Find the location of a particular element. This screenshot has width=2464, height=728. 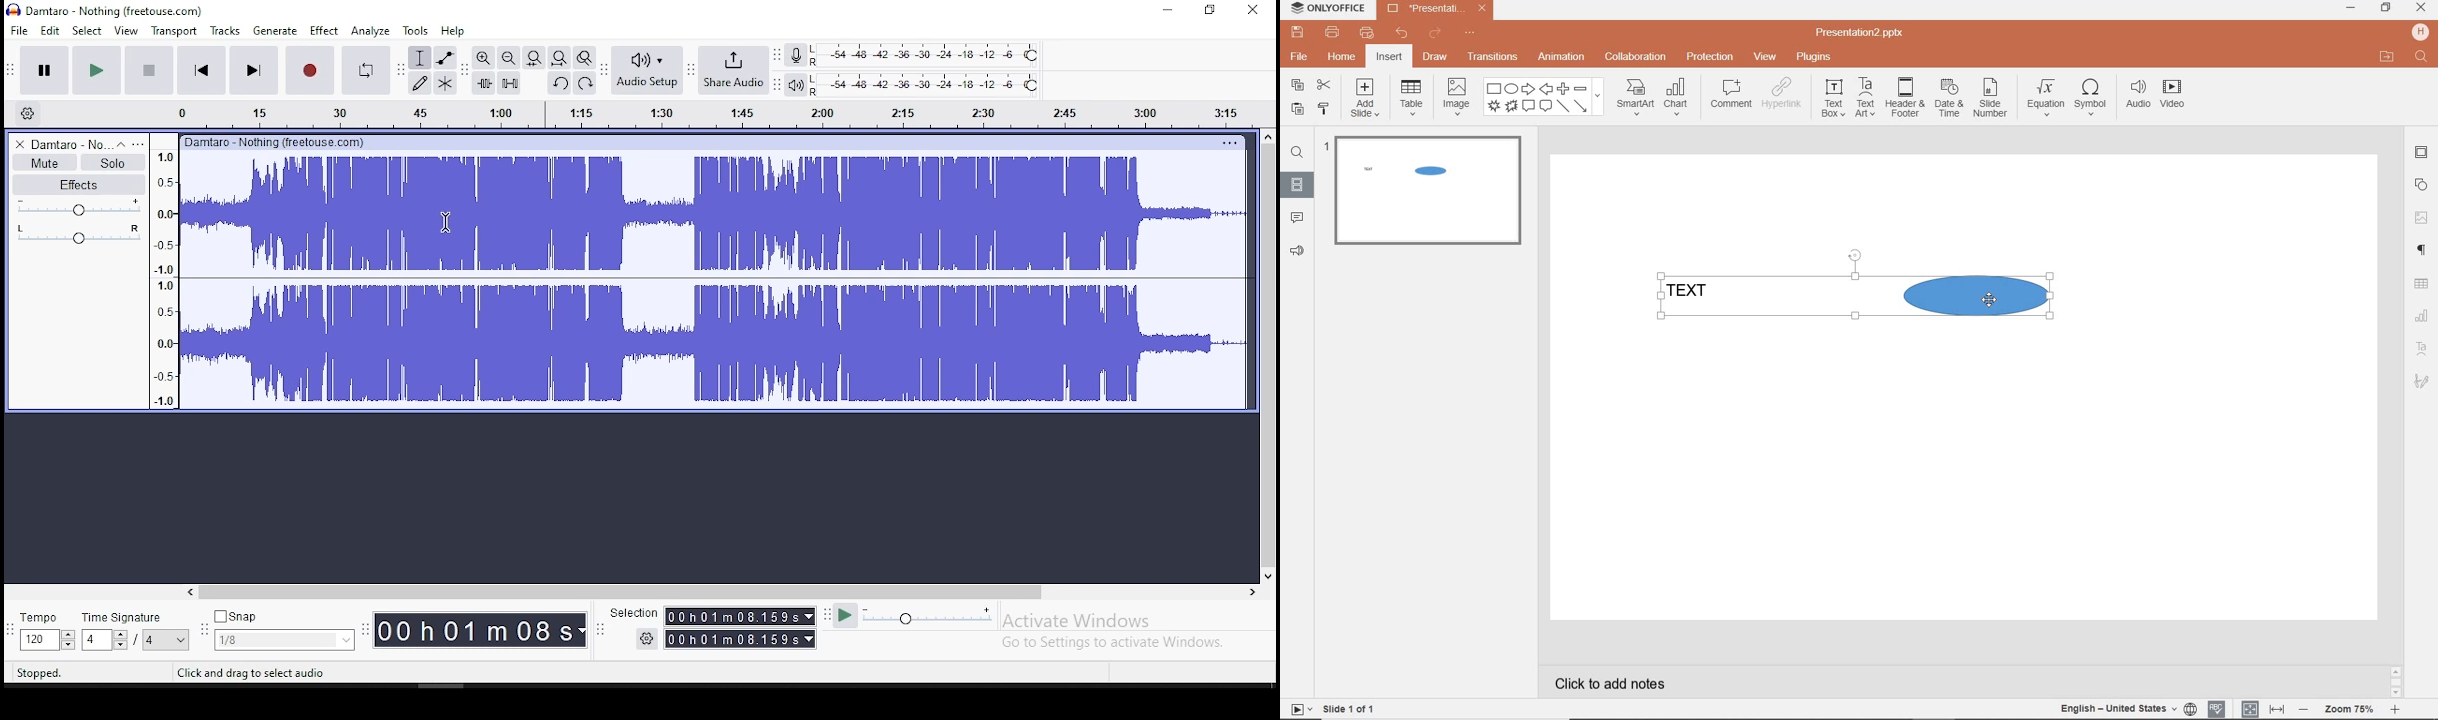

hyperlink is located at coordinates (1783, 94).